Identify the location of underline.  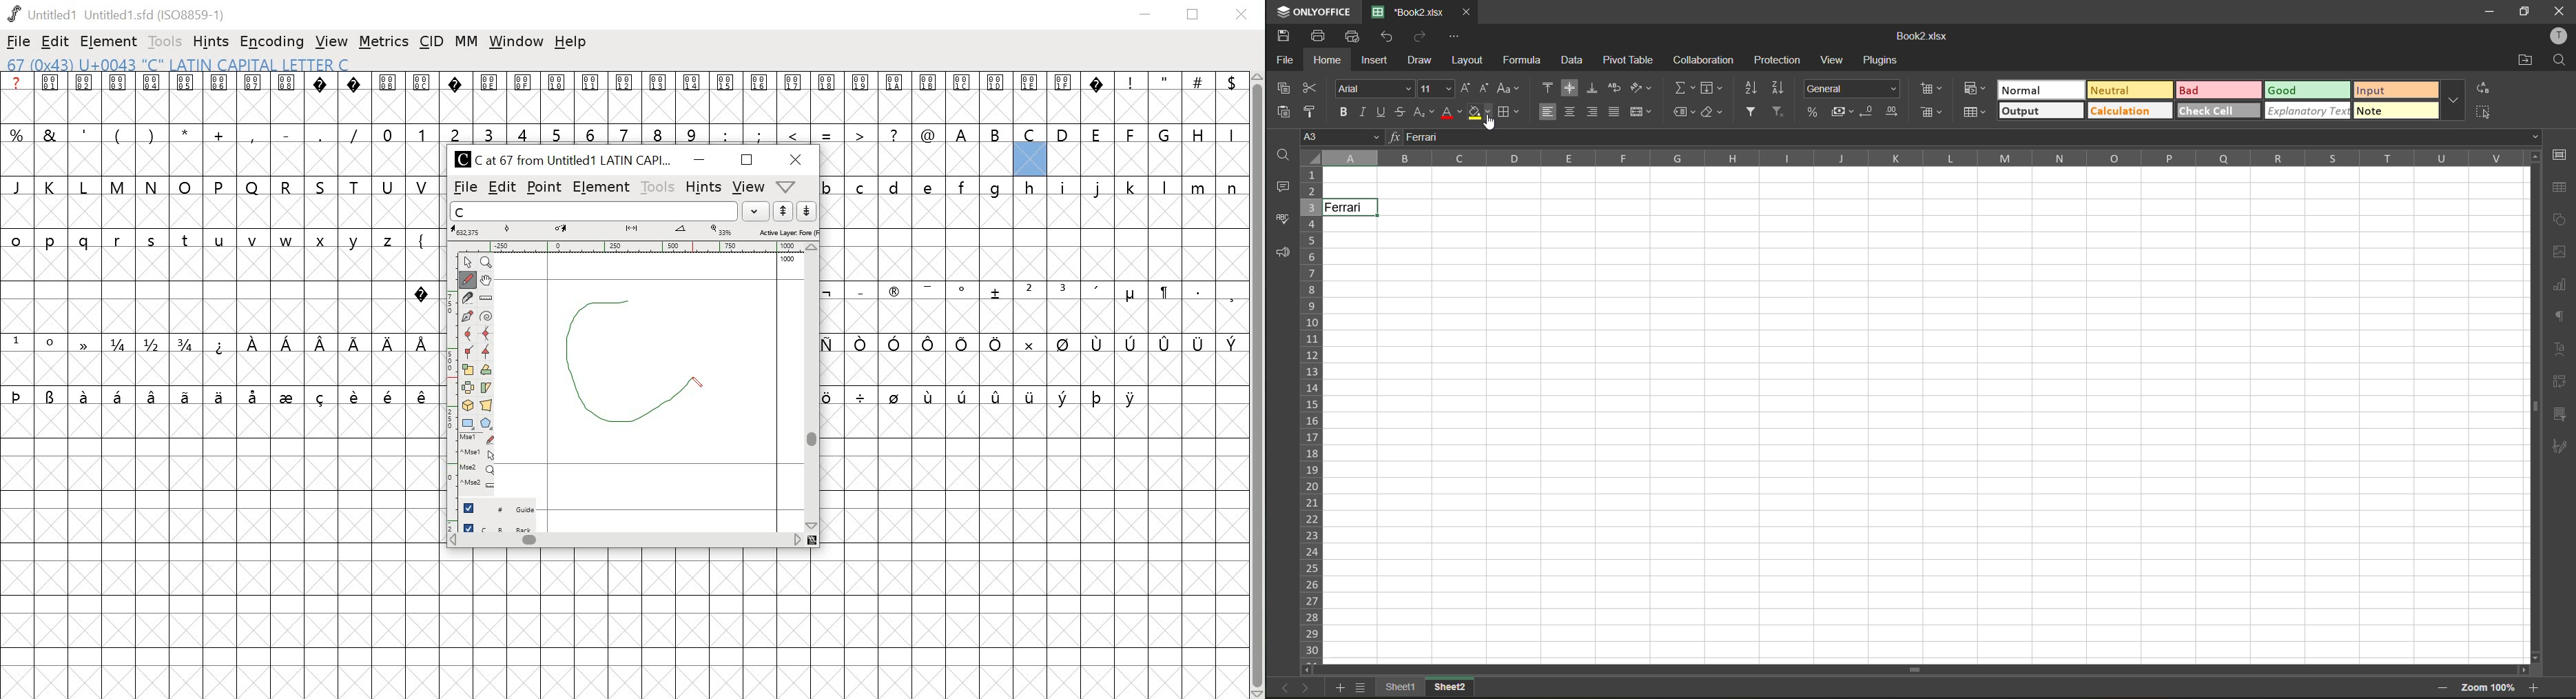
(1385, 111).